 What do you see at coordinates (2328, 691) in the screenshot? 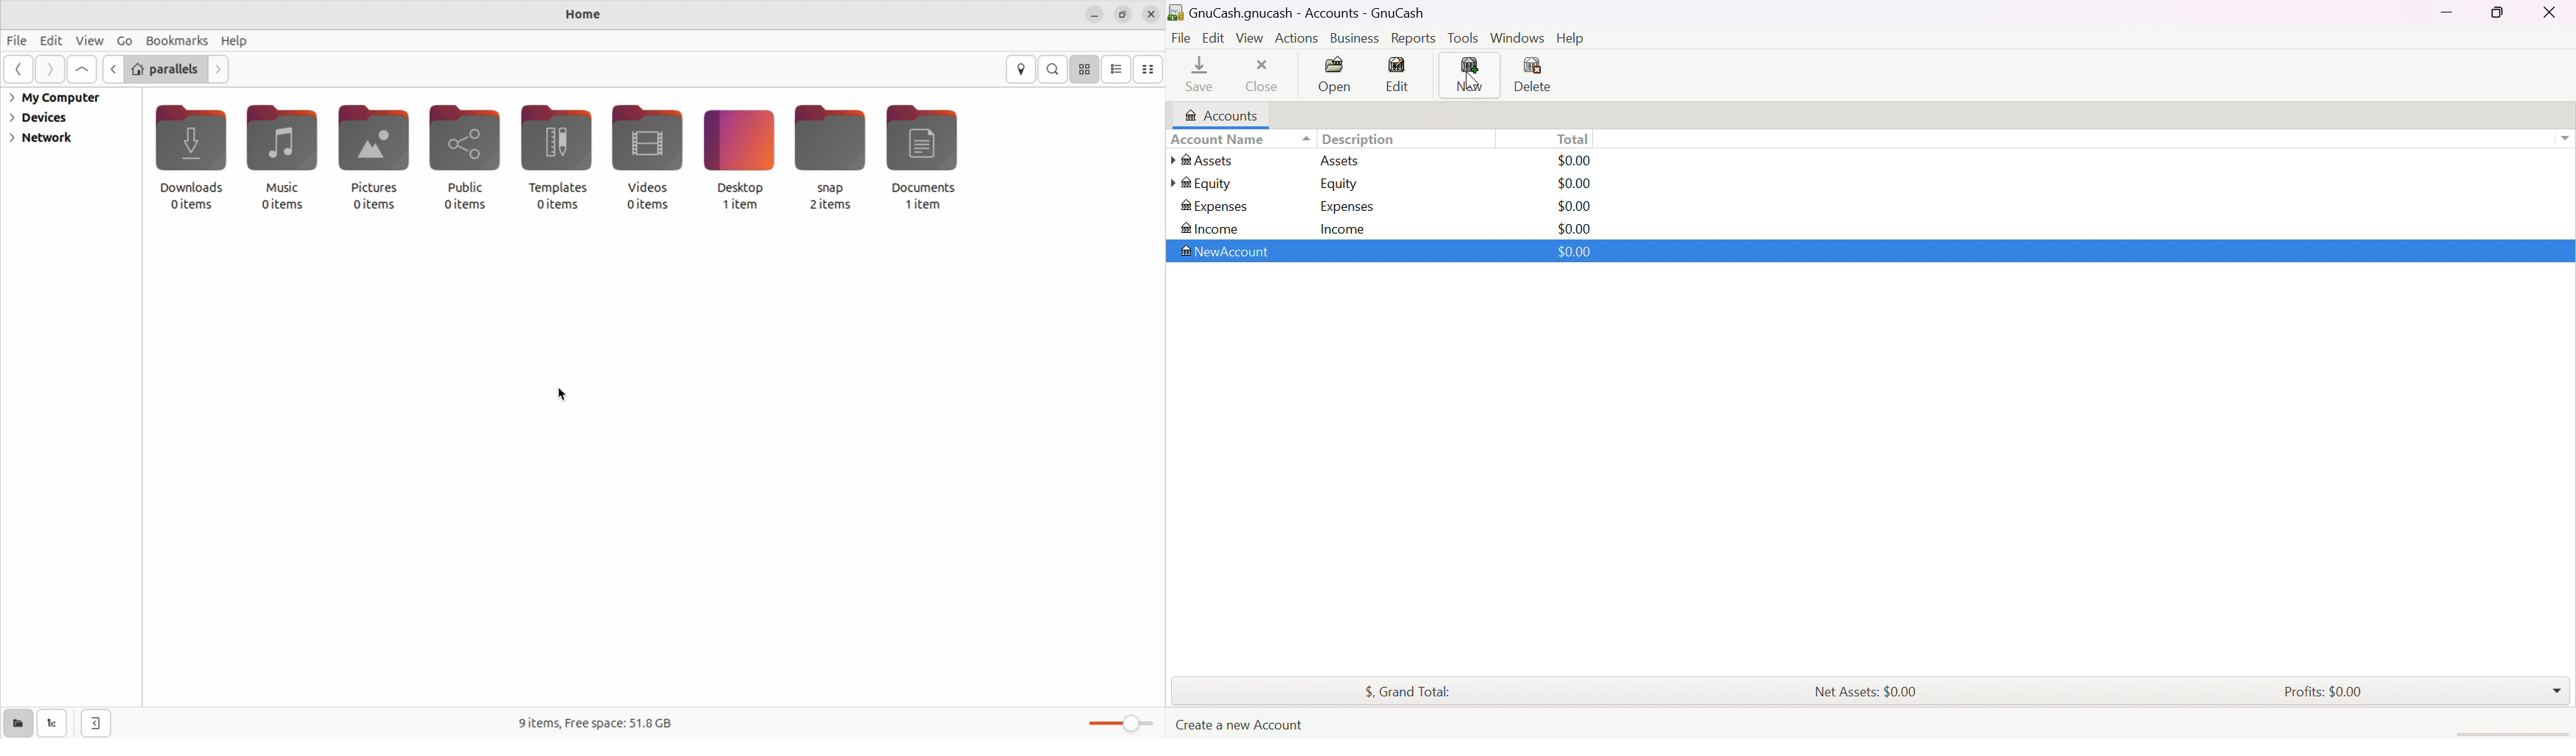
I see `Profits: $0.00` at bounding box center [2328, 691].